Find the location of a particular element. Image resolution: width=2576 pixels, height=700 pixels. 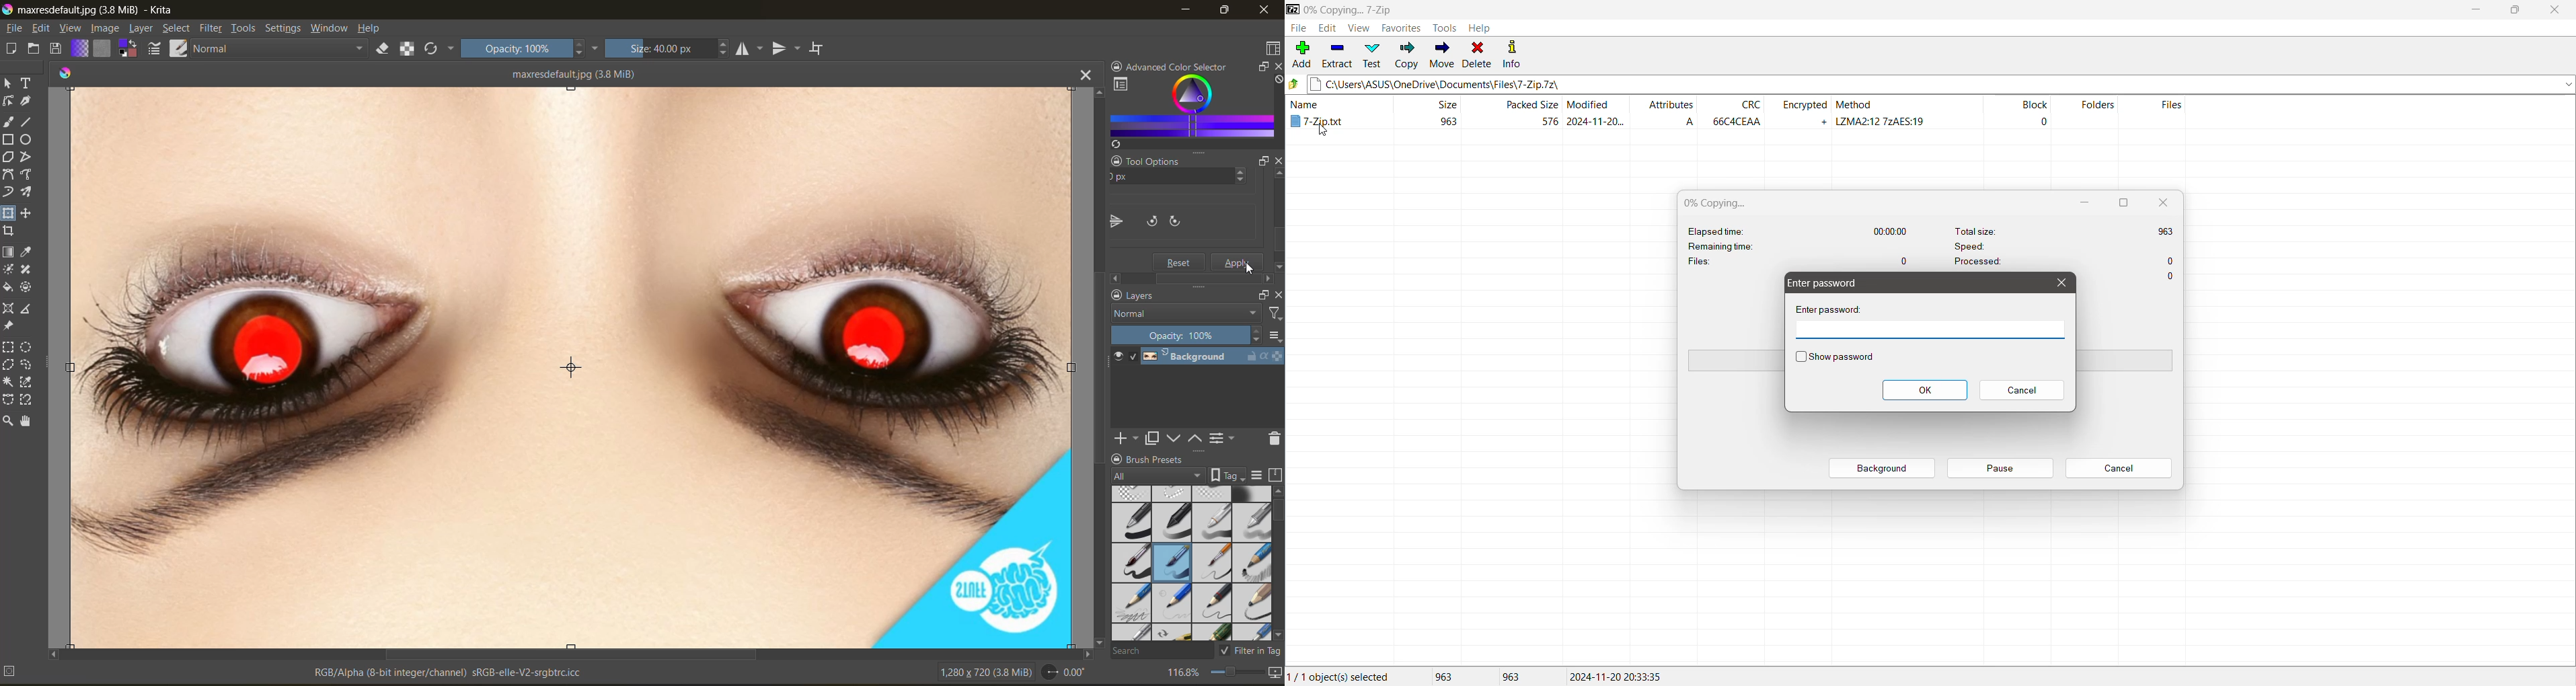

storage resources is located at coordinates (1276, 475).